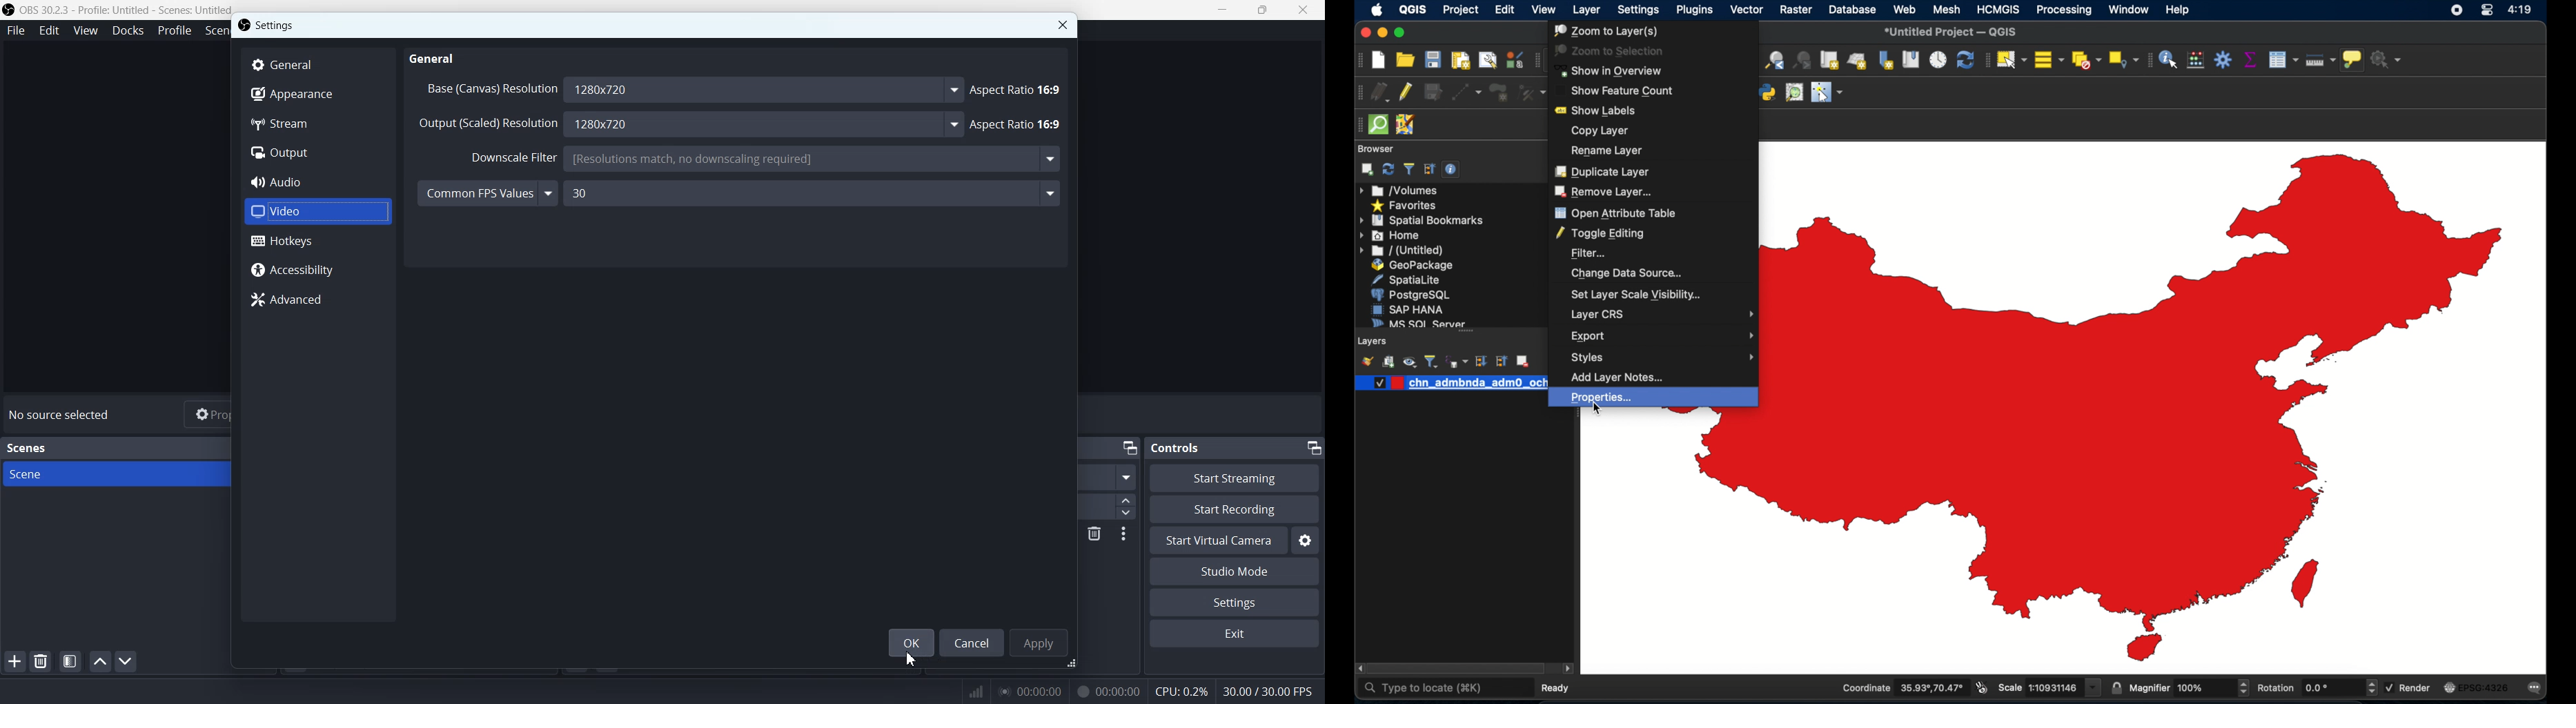  I want to click on Accessibility, so click(319, 269).